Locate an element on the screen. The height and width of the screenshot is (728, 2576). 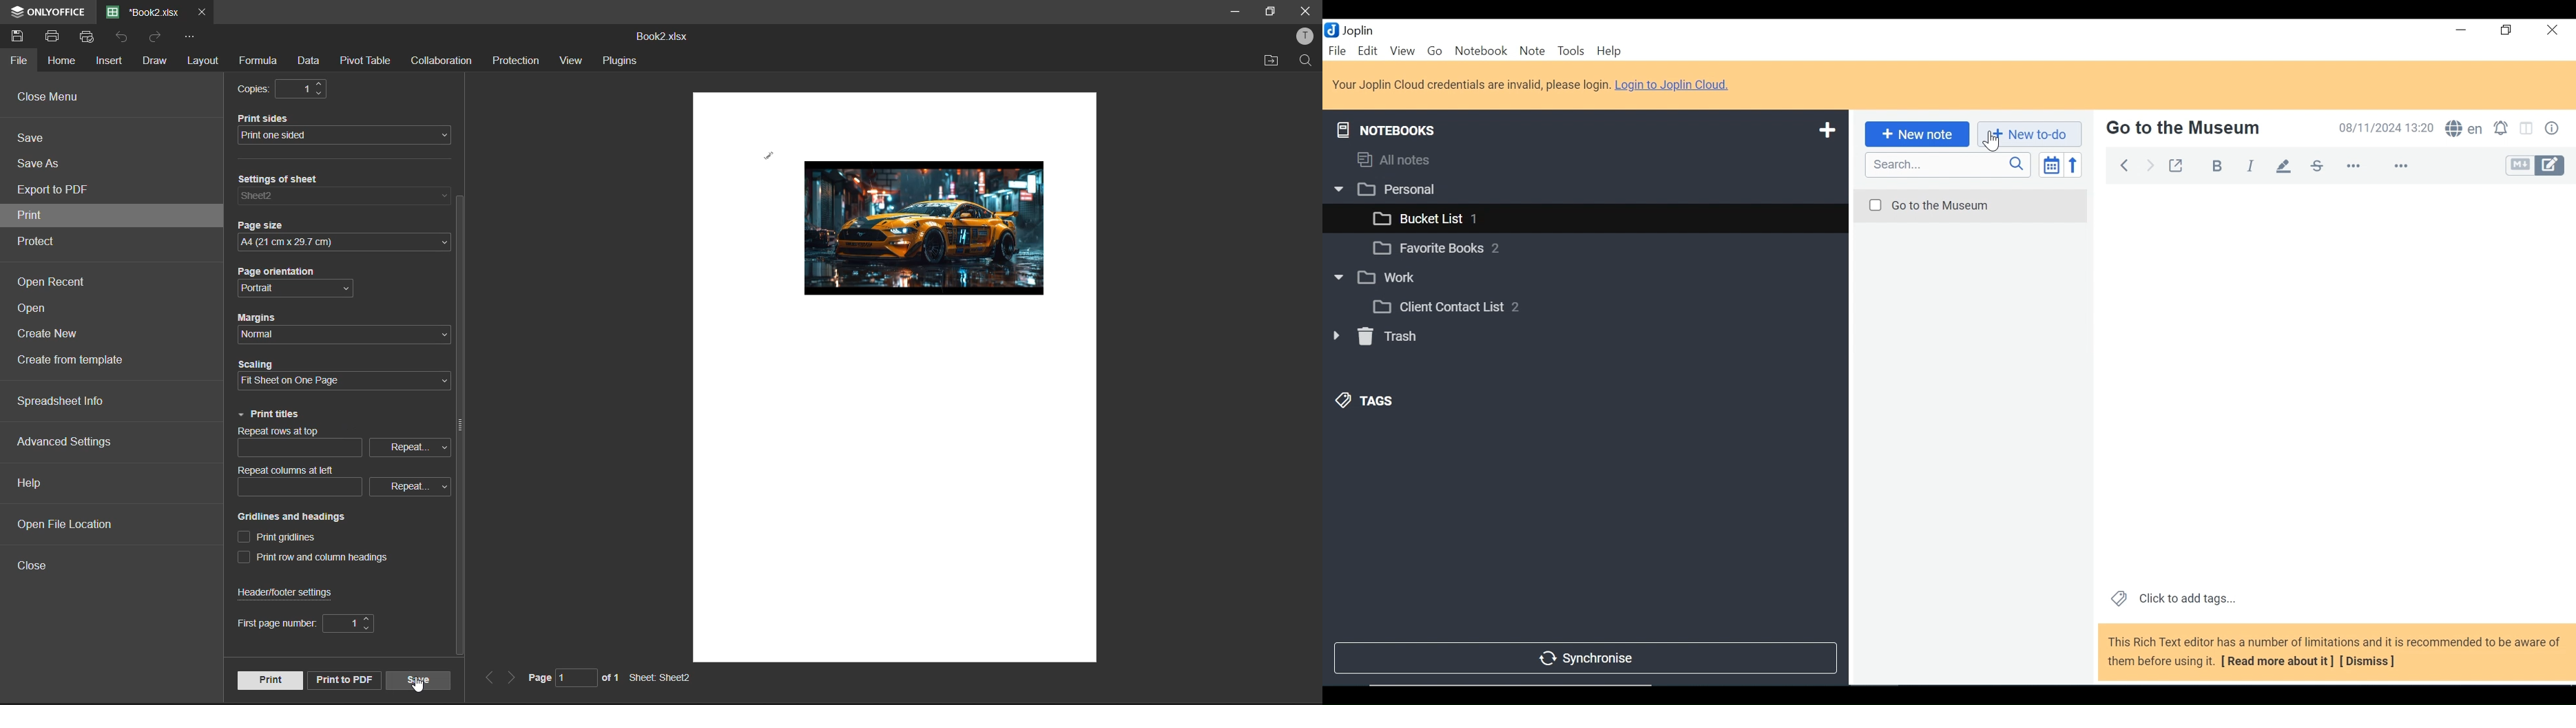
layout is located at coordinates (201, 63).